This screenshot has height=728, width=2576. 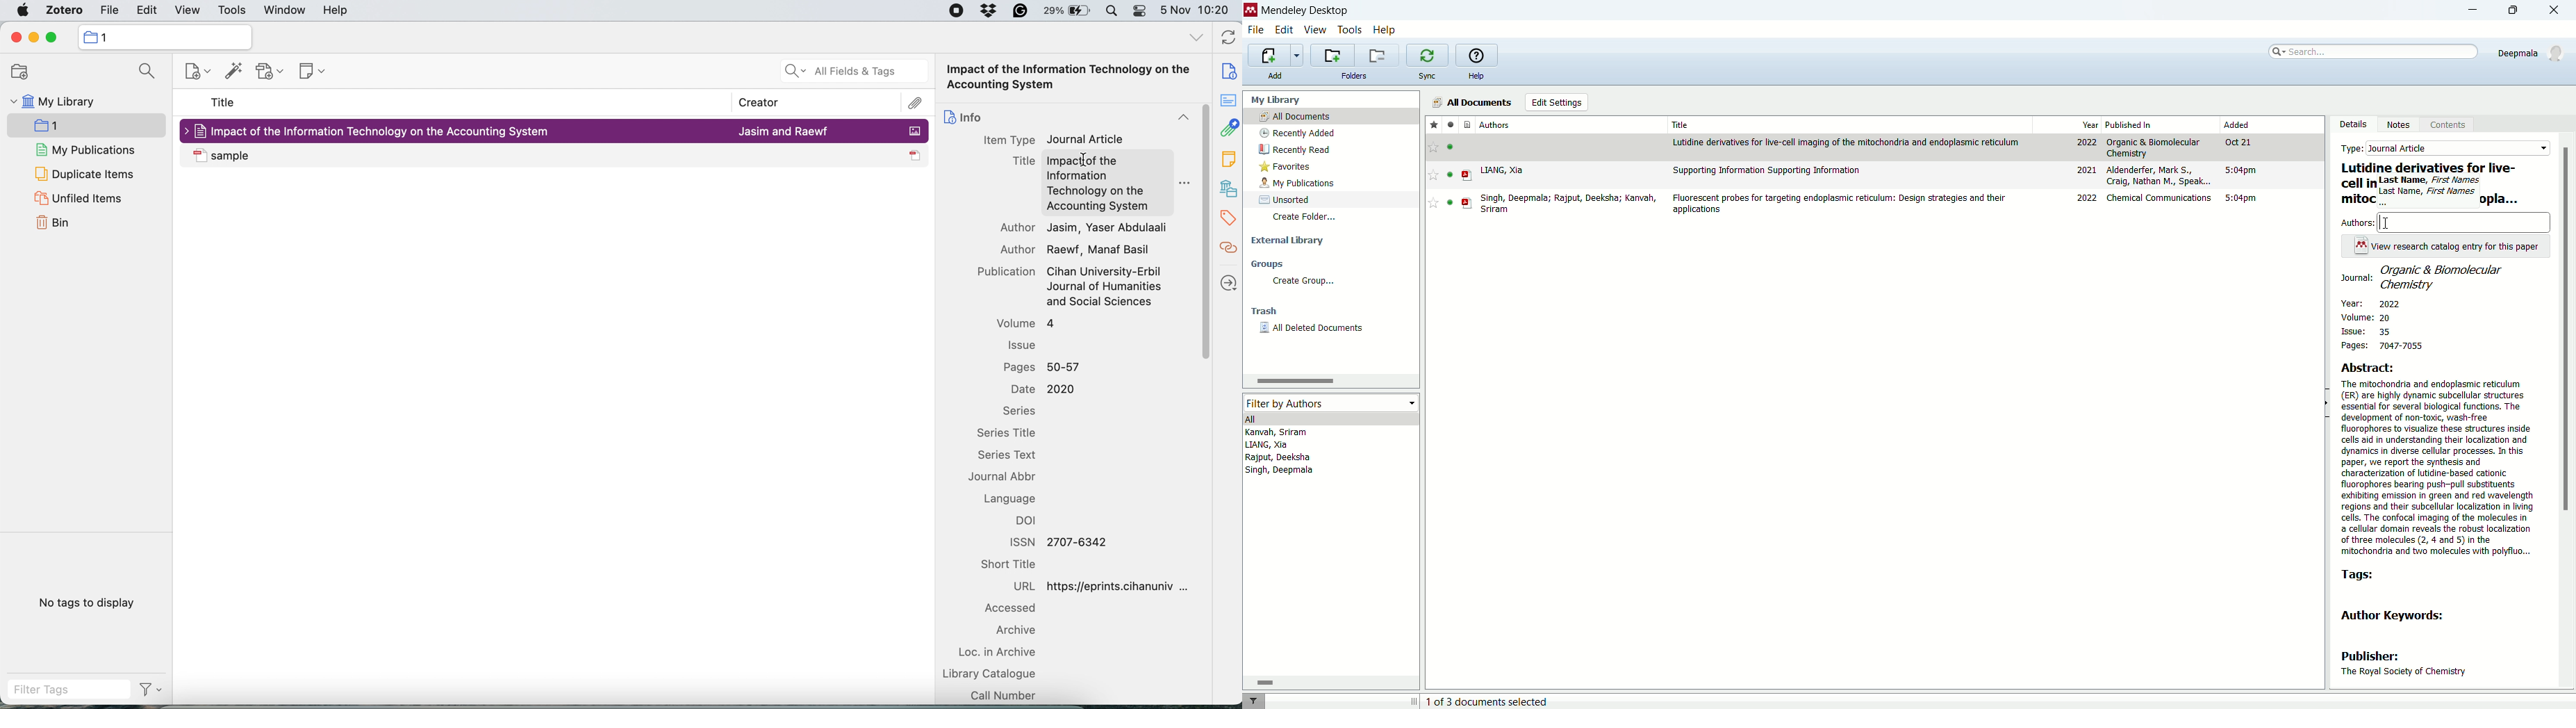 I want to click on icon, so click(x=199, y=131).